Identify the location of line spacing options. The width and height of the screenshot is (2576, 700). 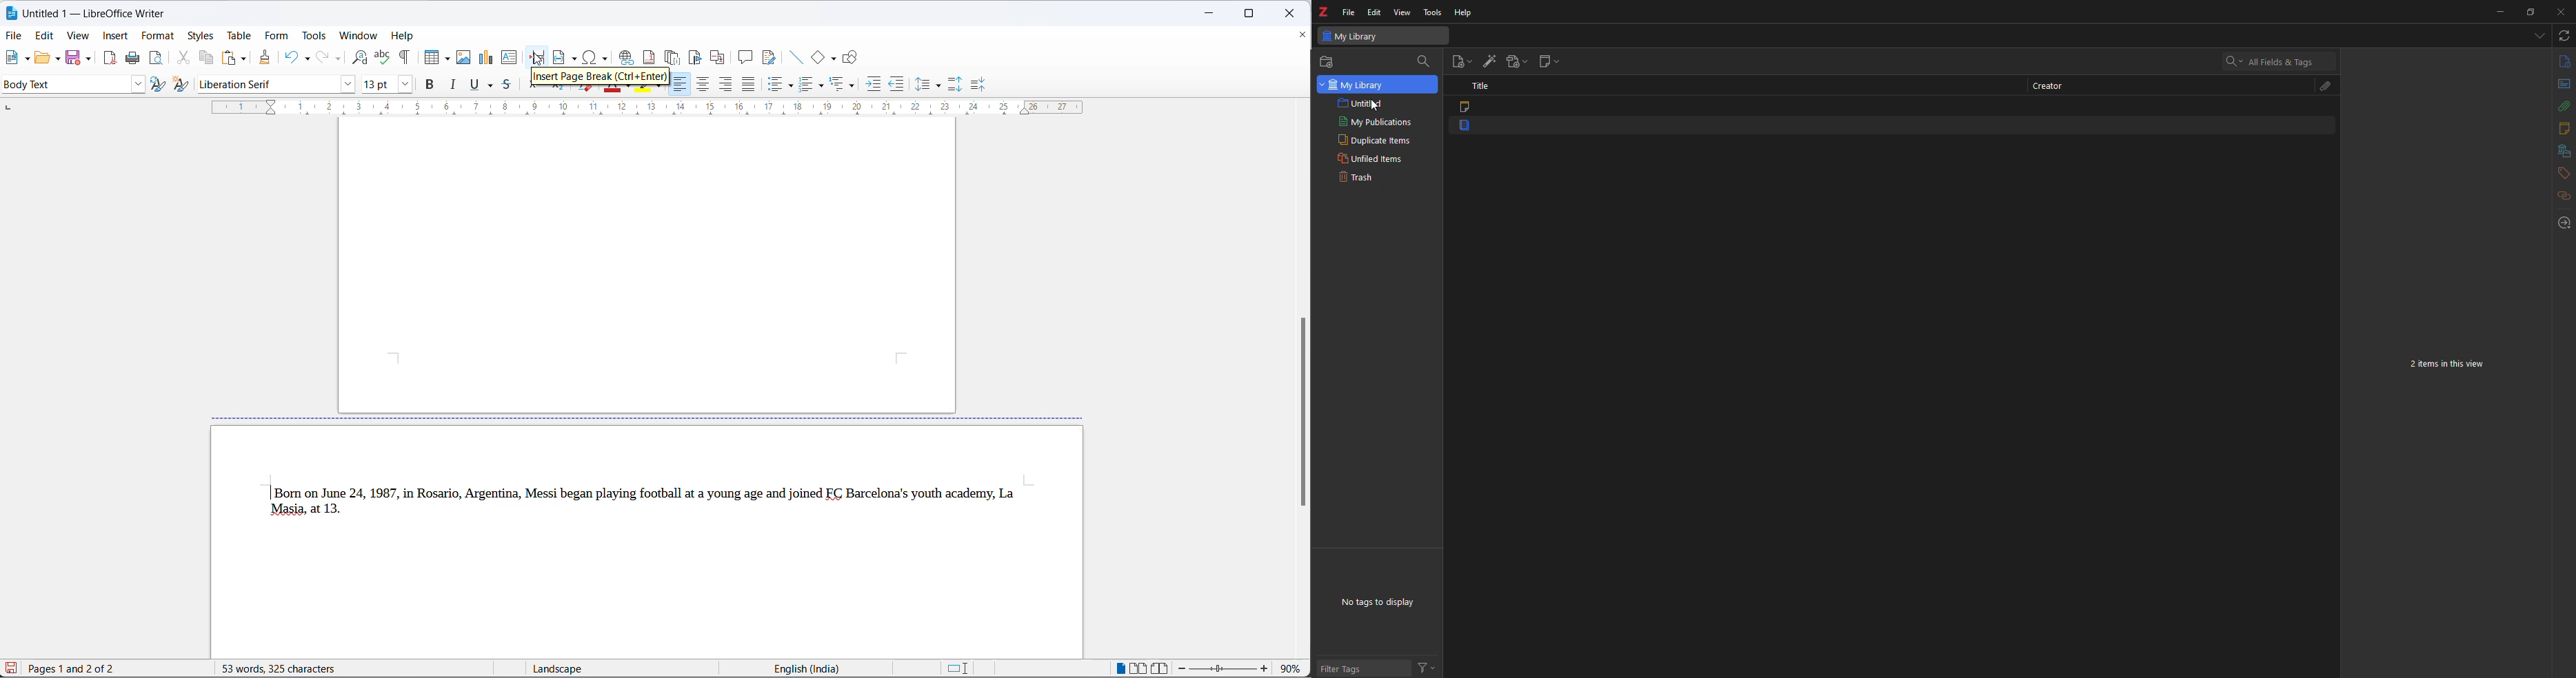
(940, 84).